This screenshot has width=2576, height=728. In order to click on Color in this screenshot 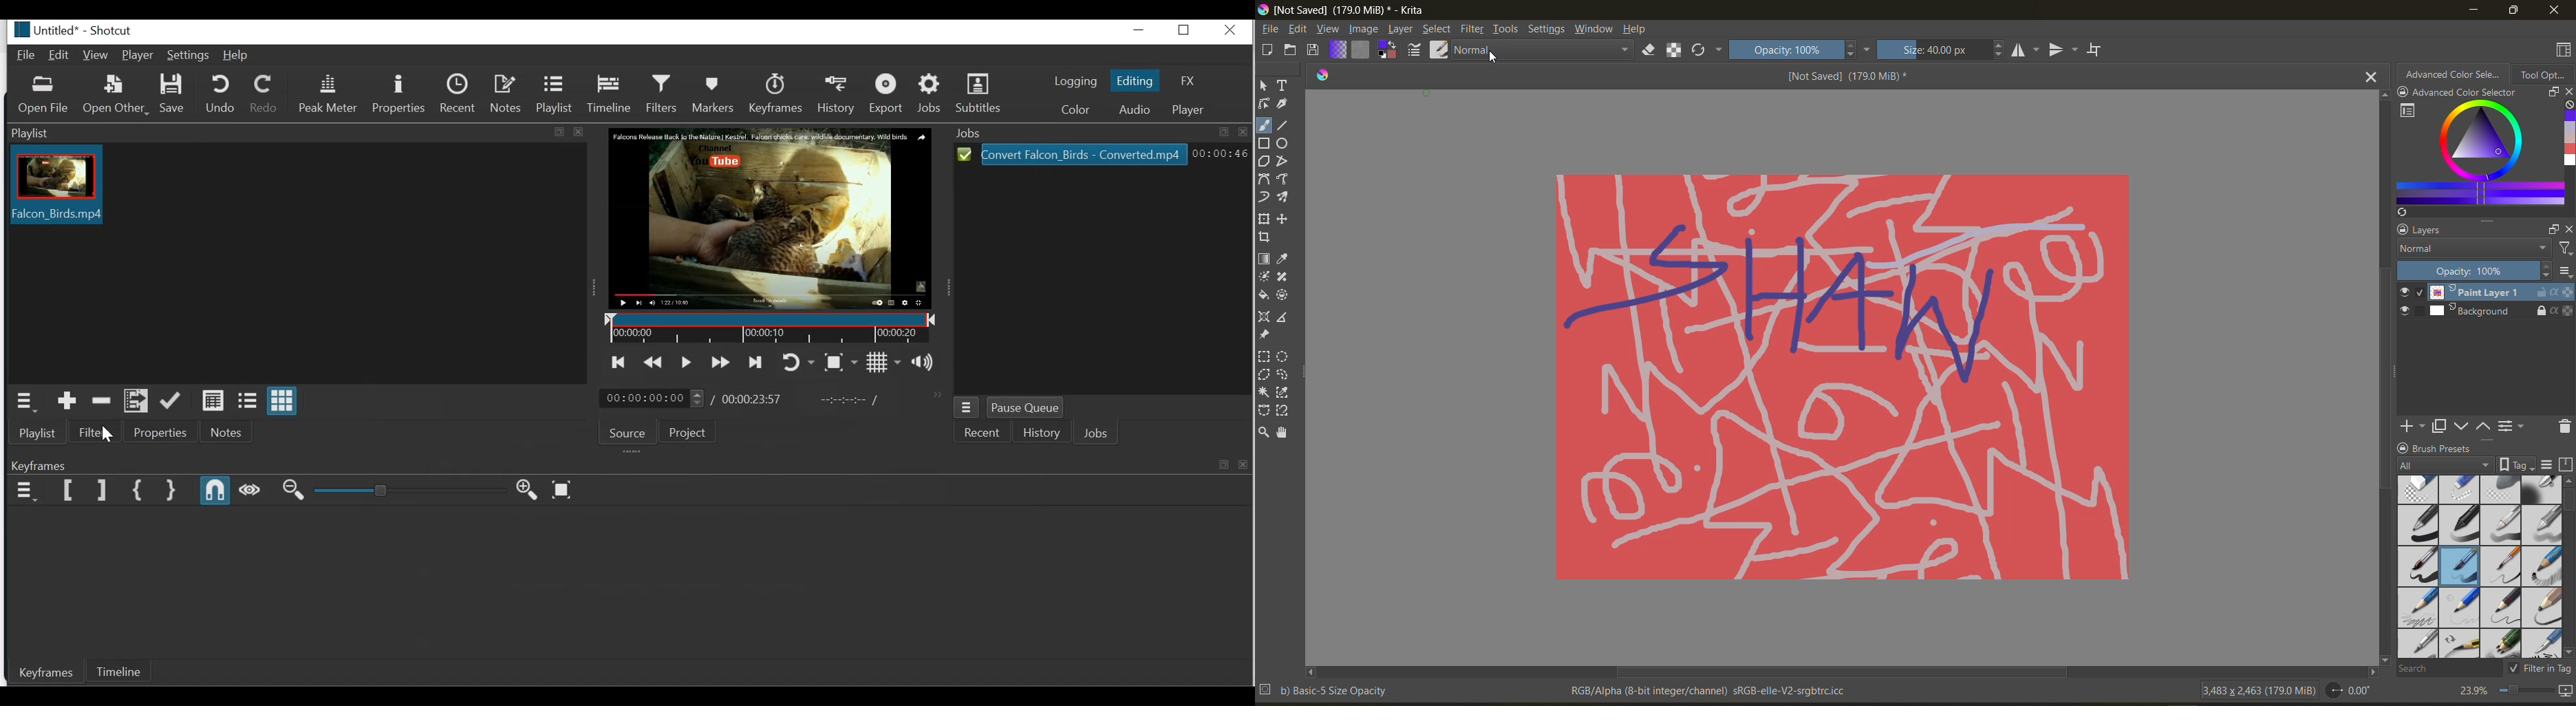, I will do `click(1075, 109)`.